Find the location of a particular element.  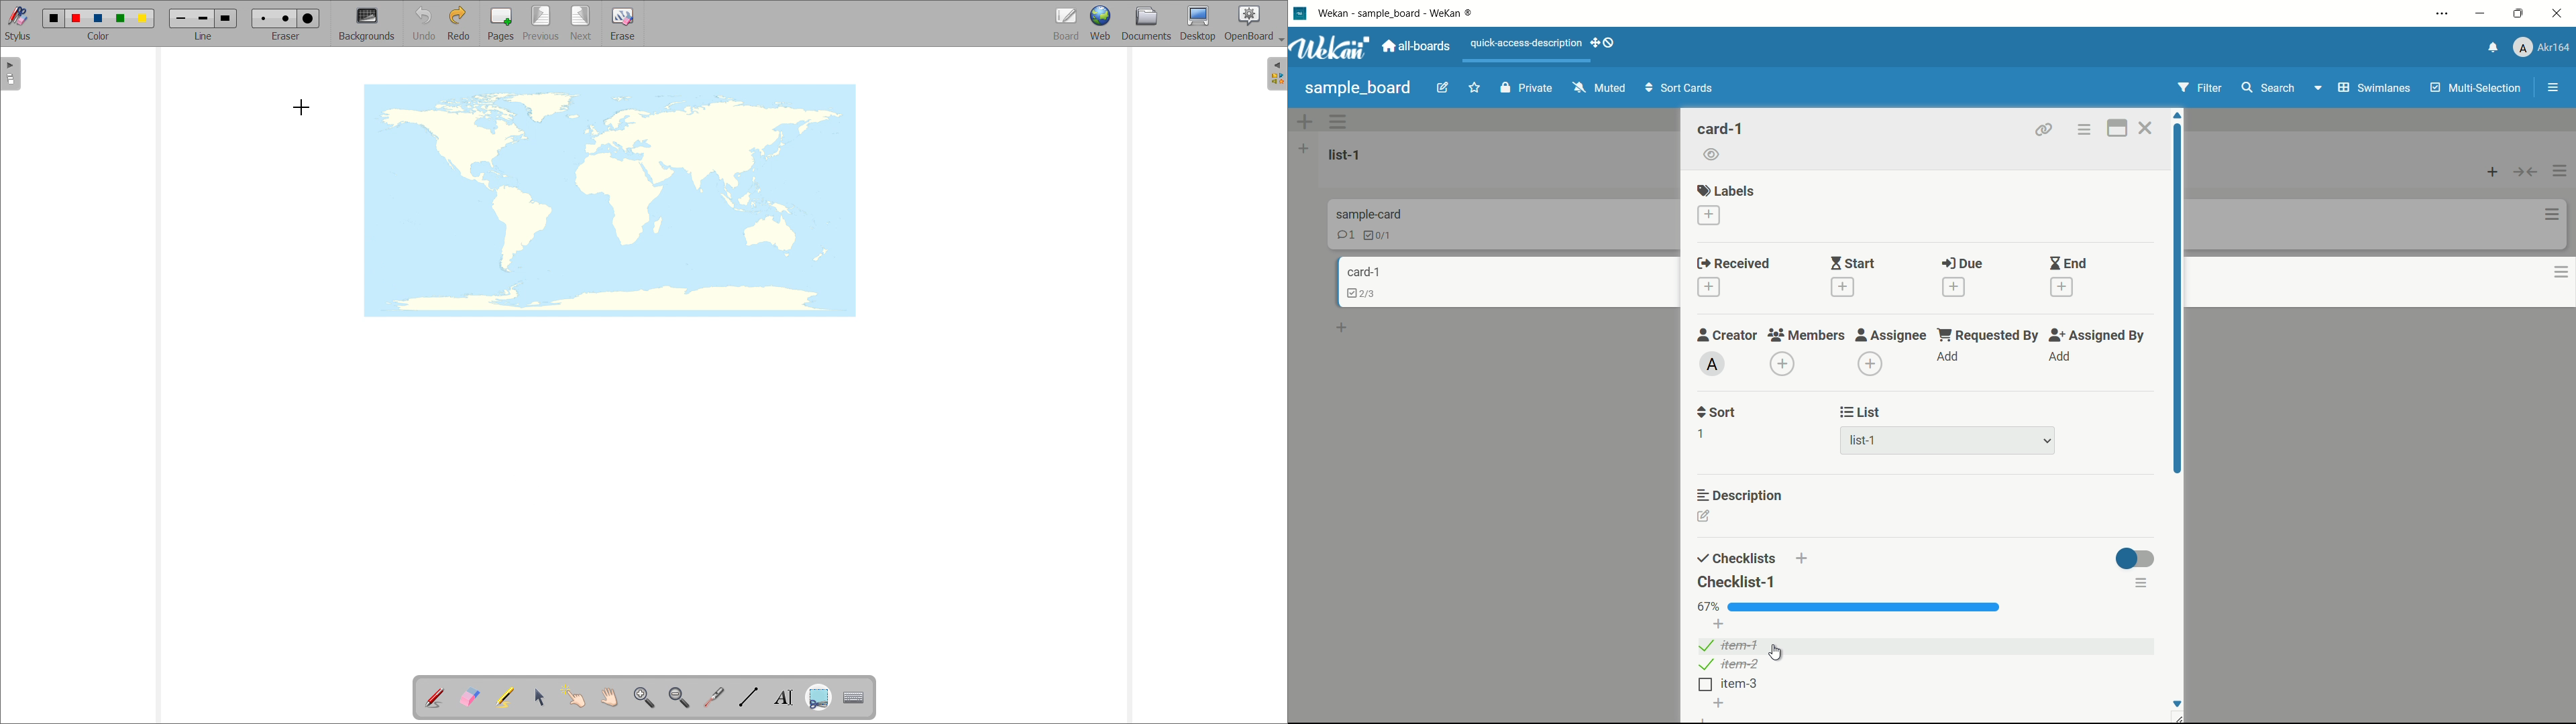

item-1 is located at coordinates (1729, 646).